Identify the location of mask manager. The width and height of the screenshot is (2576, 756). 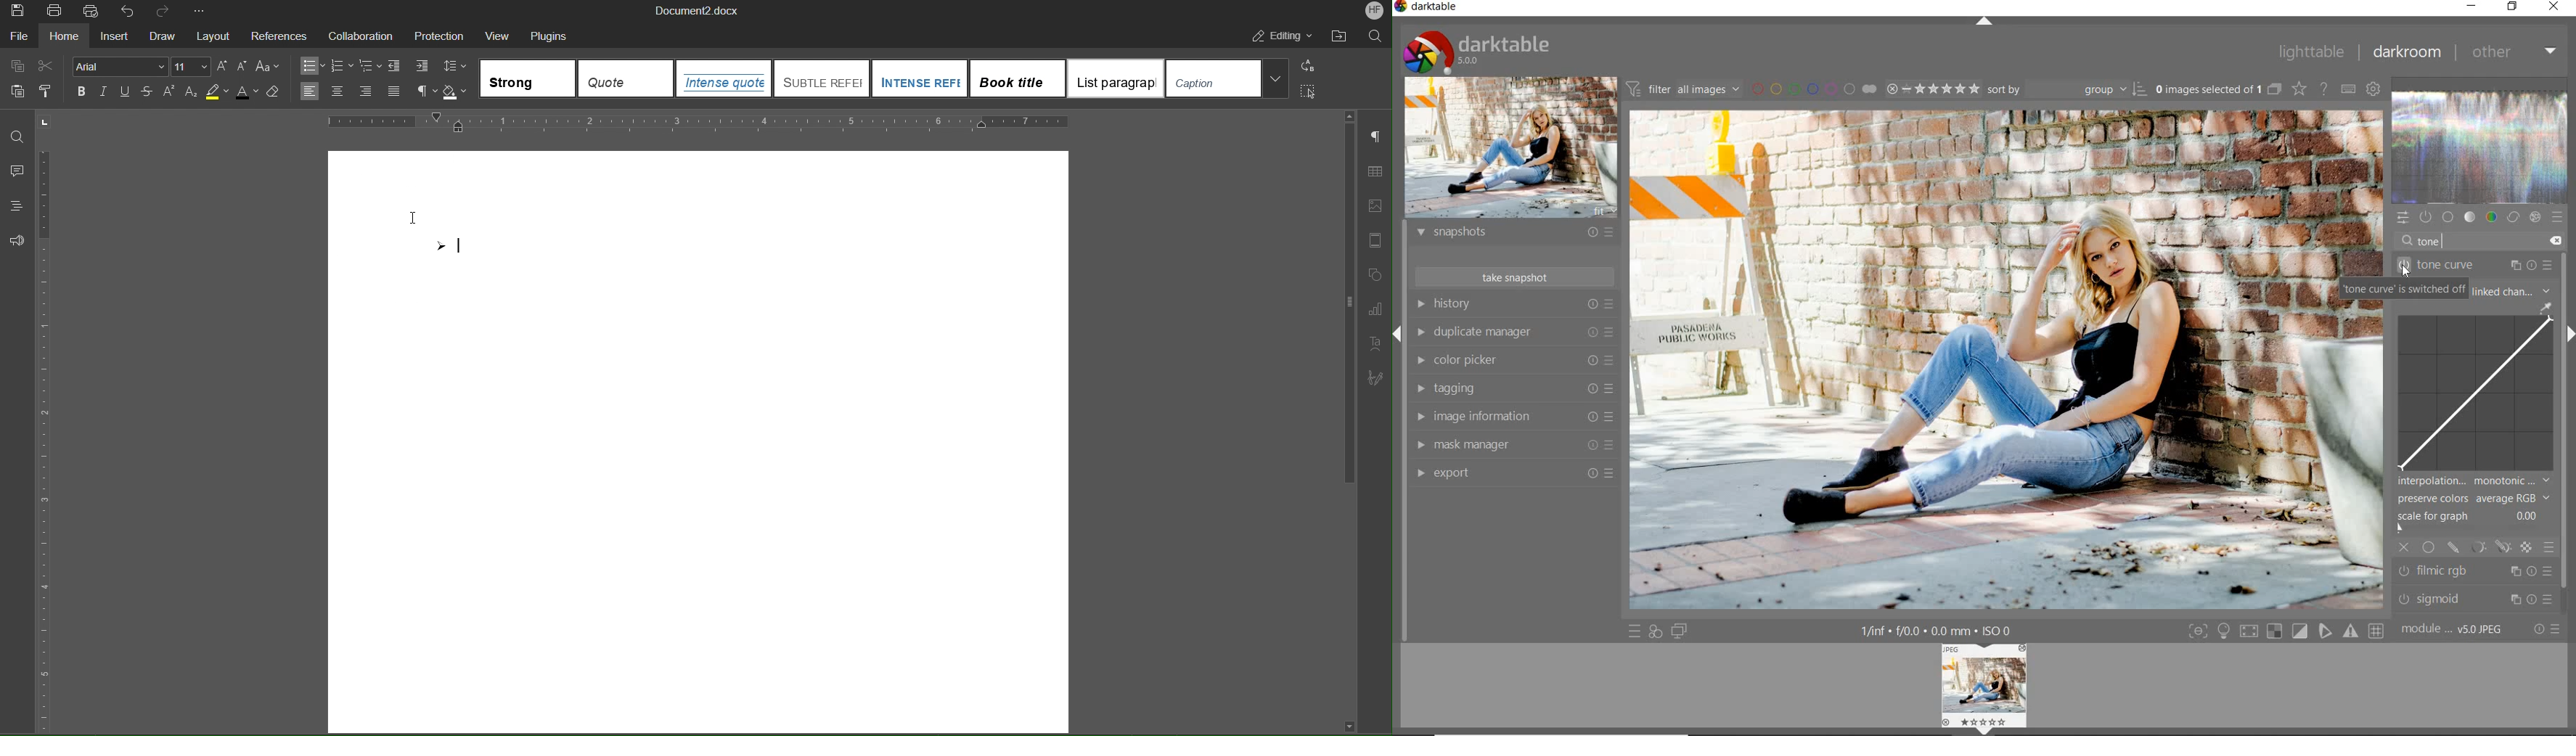
(1512, 443).